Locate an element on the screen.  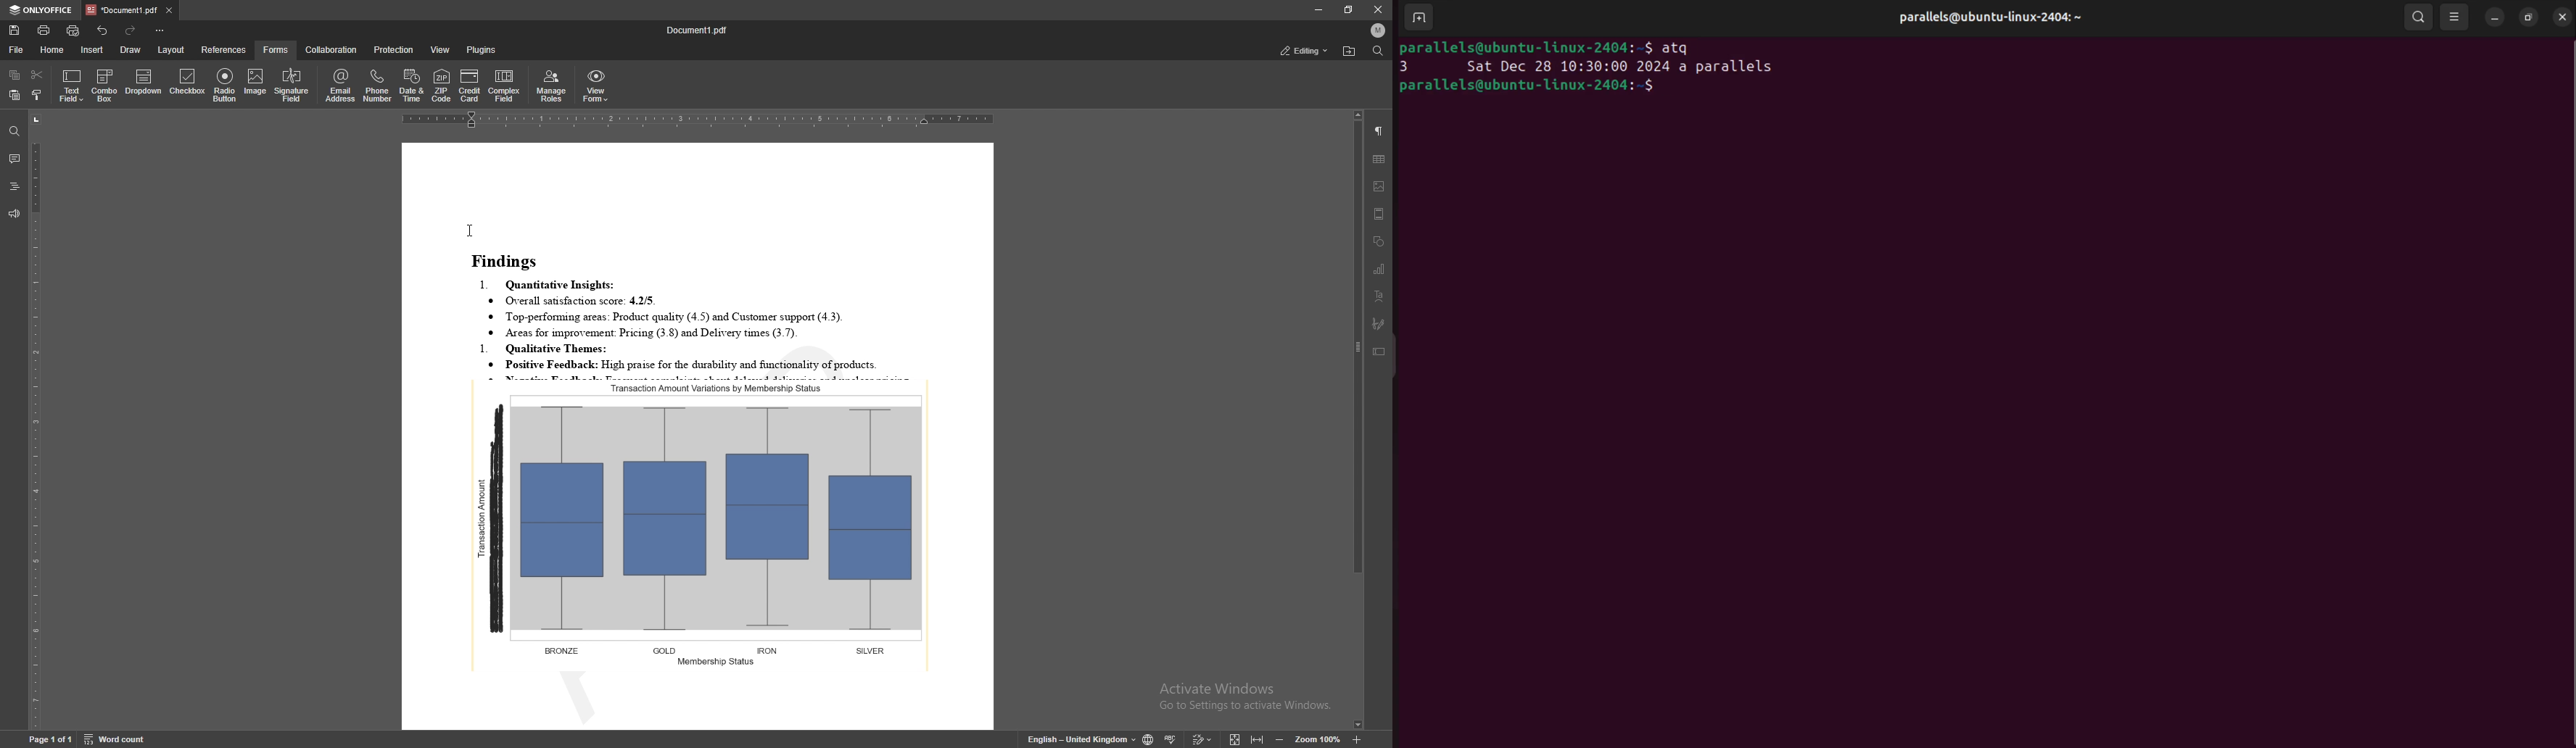
fit to width is located at coordinates (1258, 741).